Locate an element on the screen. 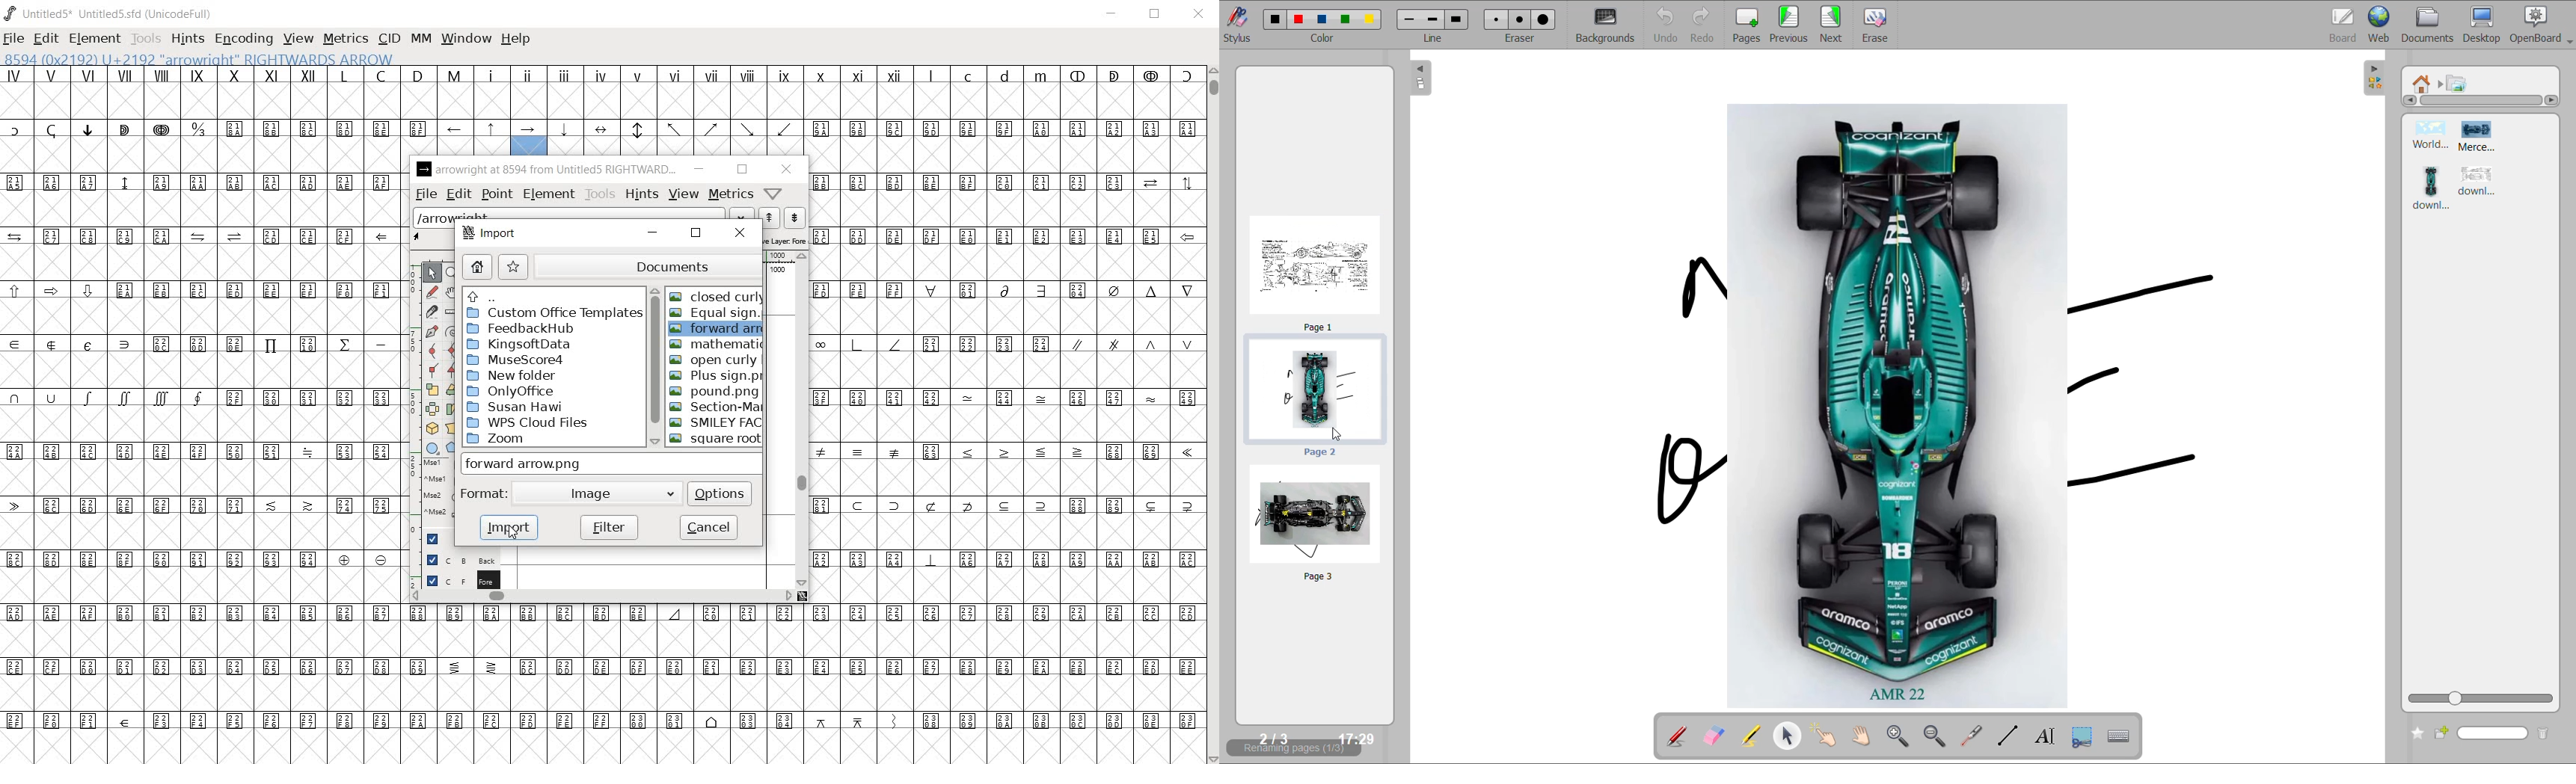  Zoom is located at coordinates (524, 440).